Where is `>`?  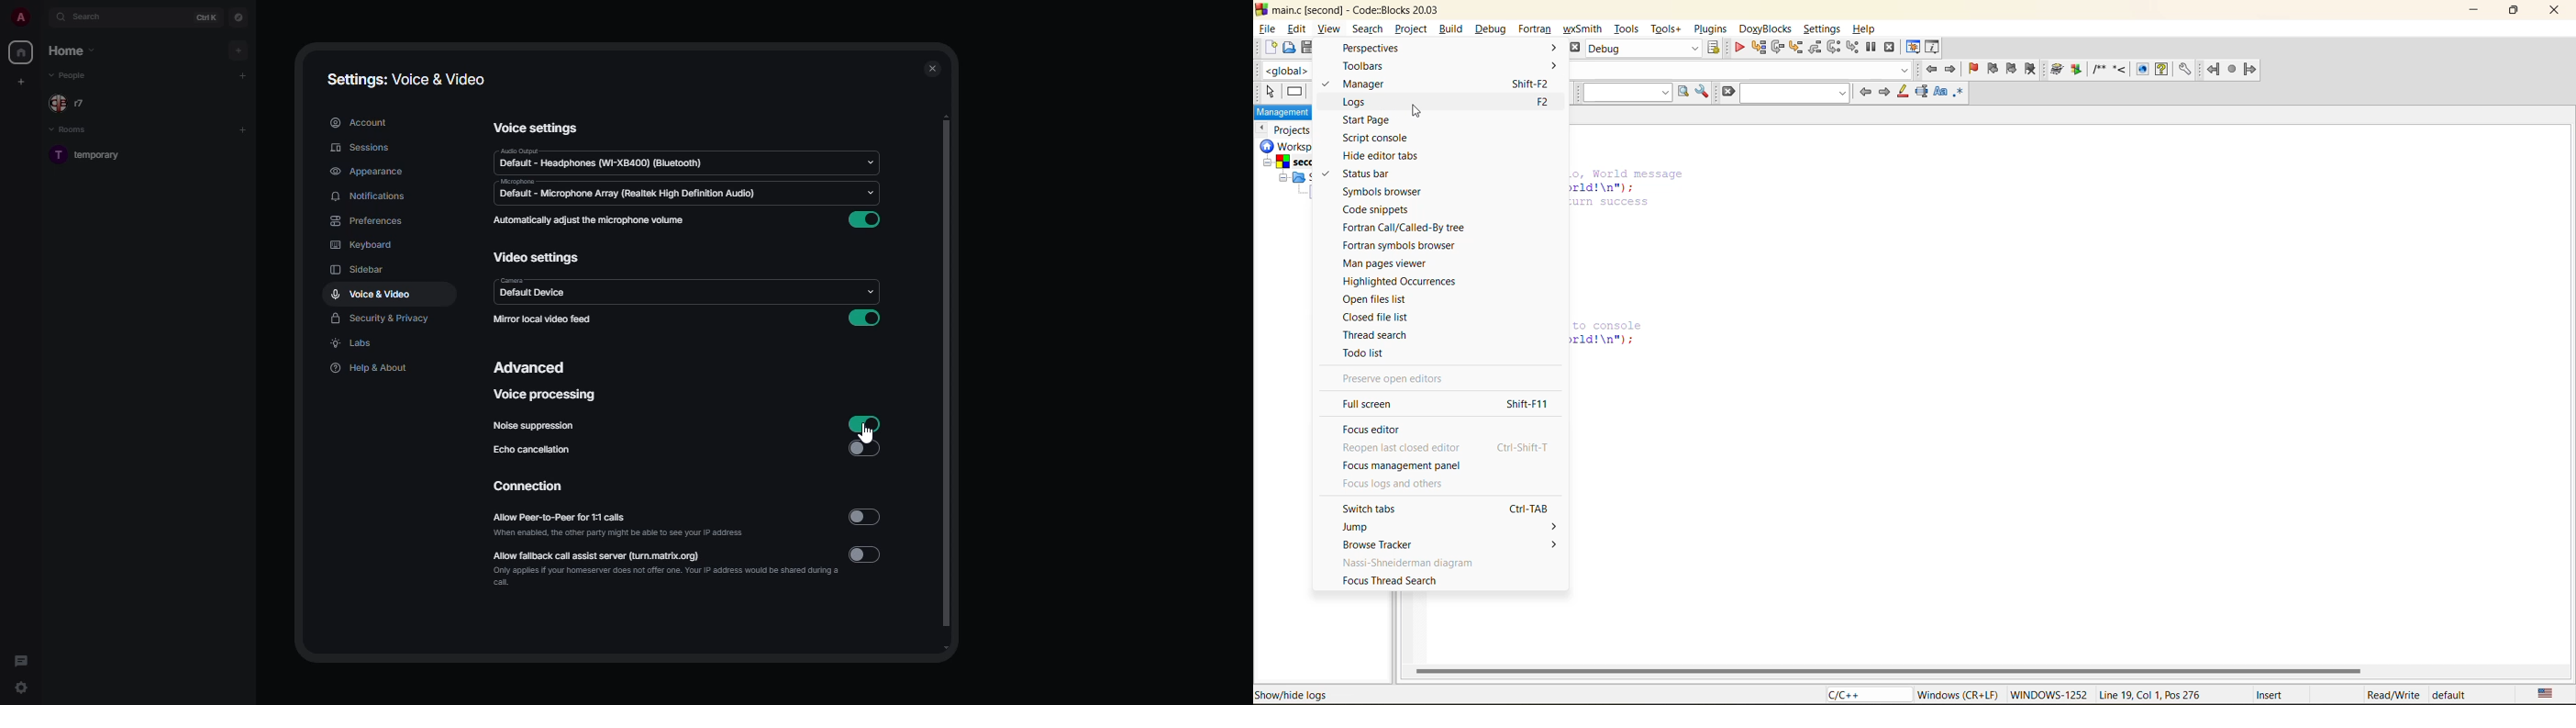
> is located at coordinates (1548, 66).